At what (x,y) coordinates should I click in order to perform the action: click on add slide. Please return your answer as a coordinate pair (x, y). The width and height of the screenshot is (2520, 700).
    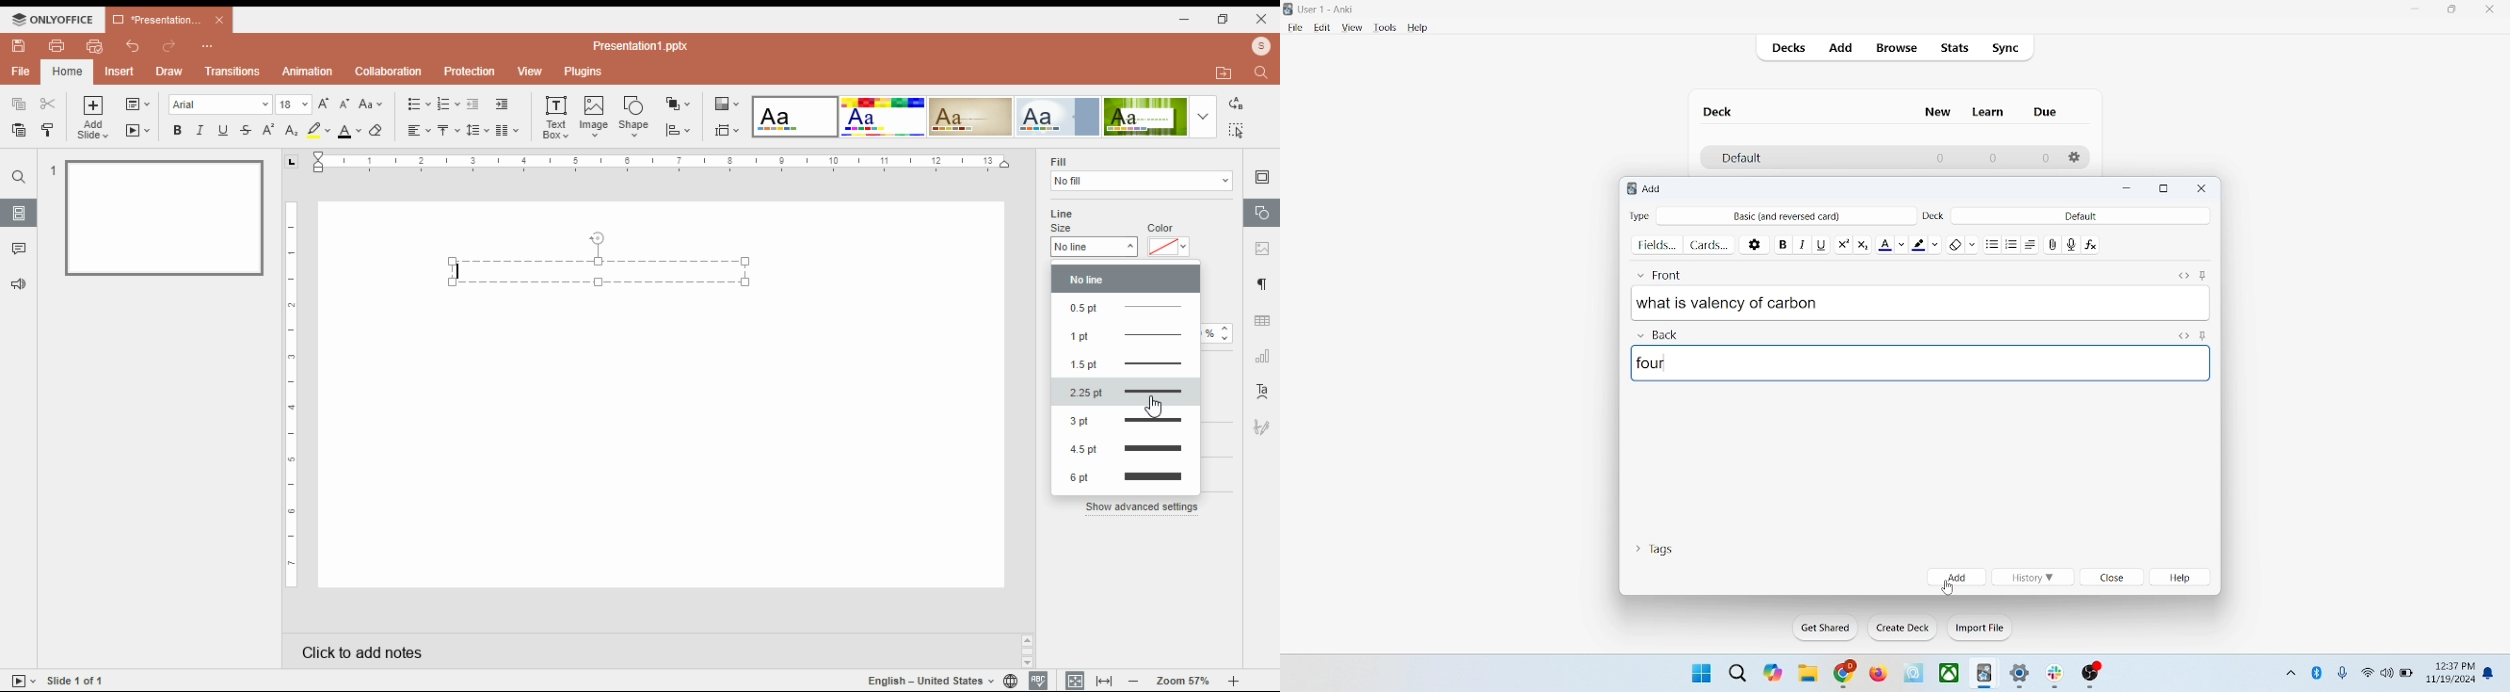
    Looking at the image, I should click on (93, 118).